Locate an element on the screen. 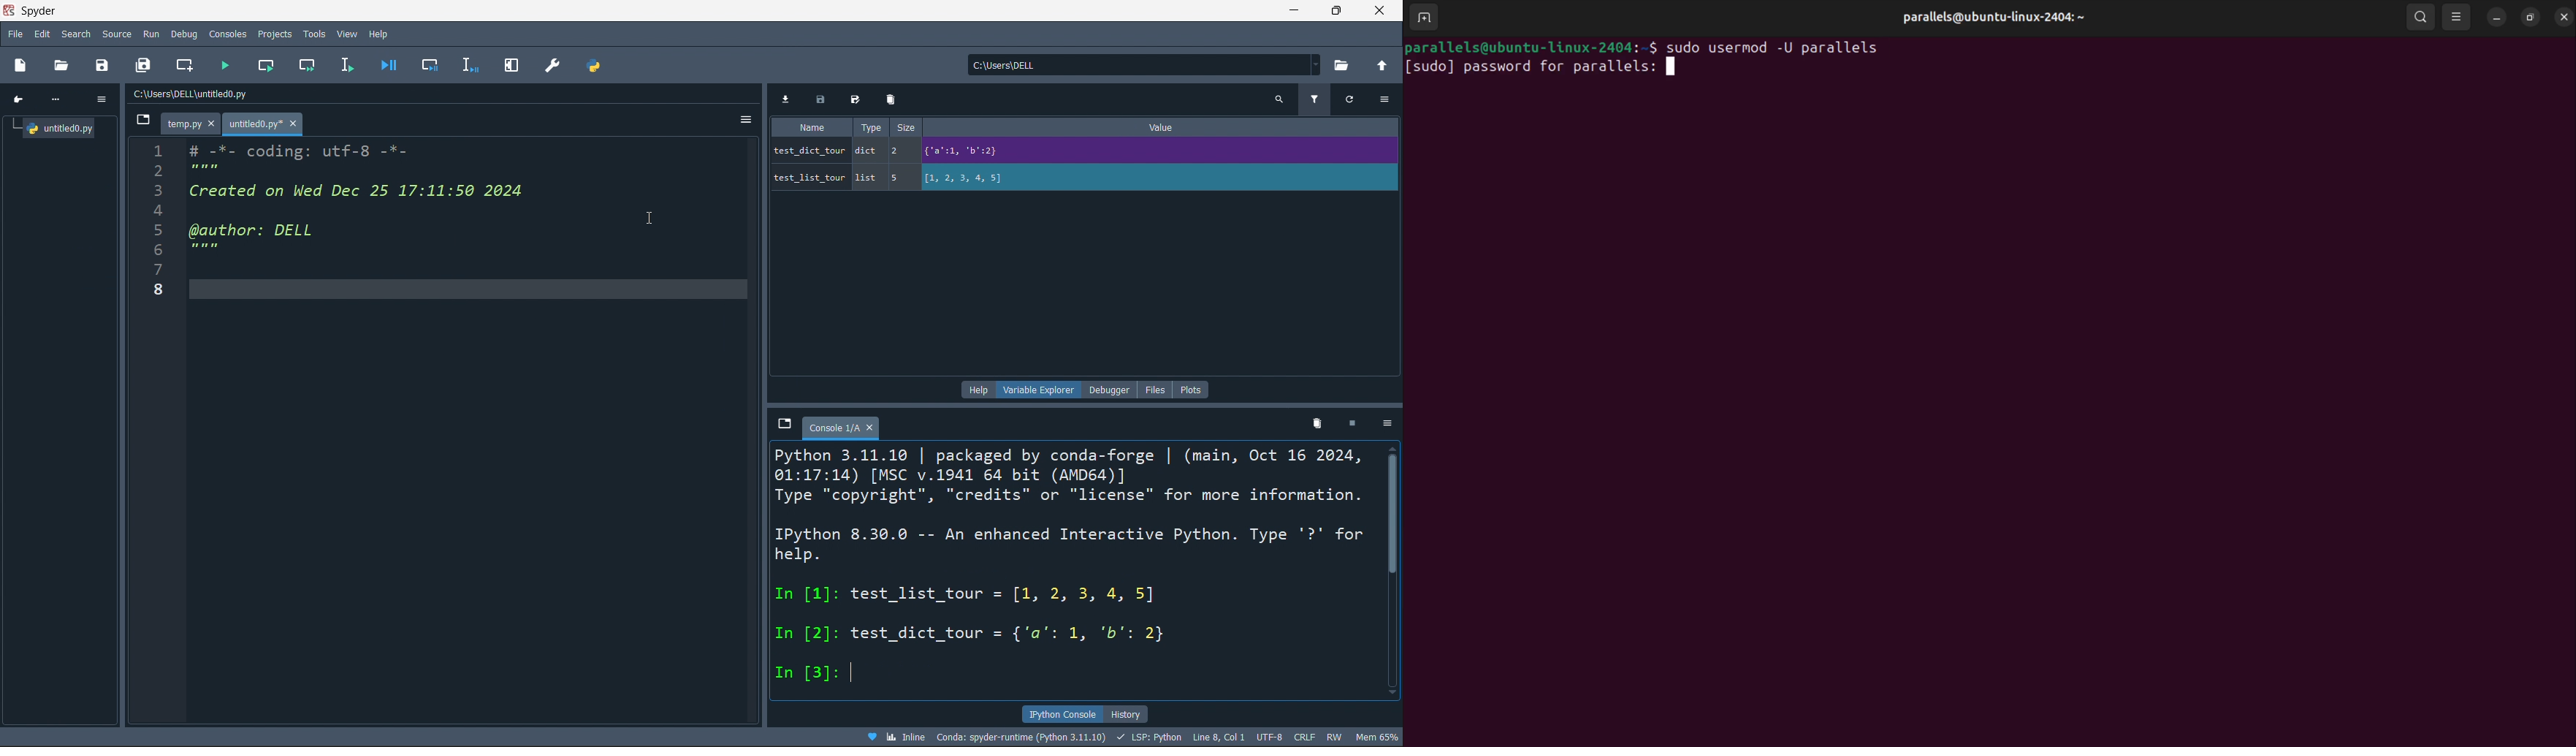 Image resolution: width=2576 pixels, height=756 pixels. more options is located at coordinates (1390, 424).